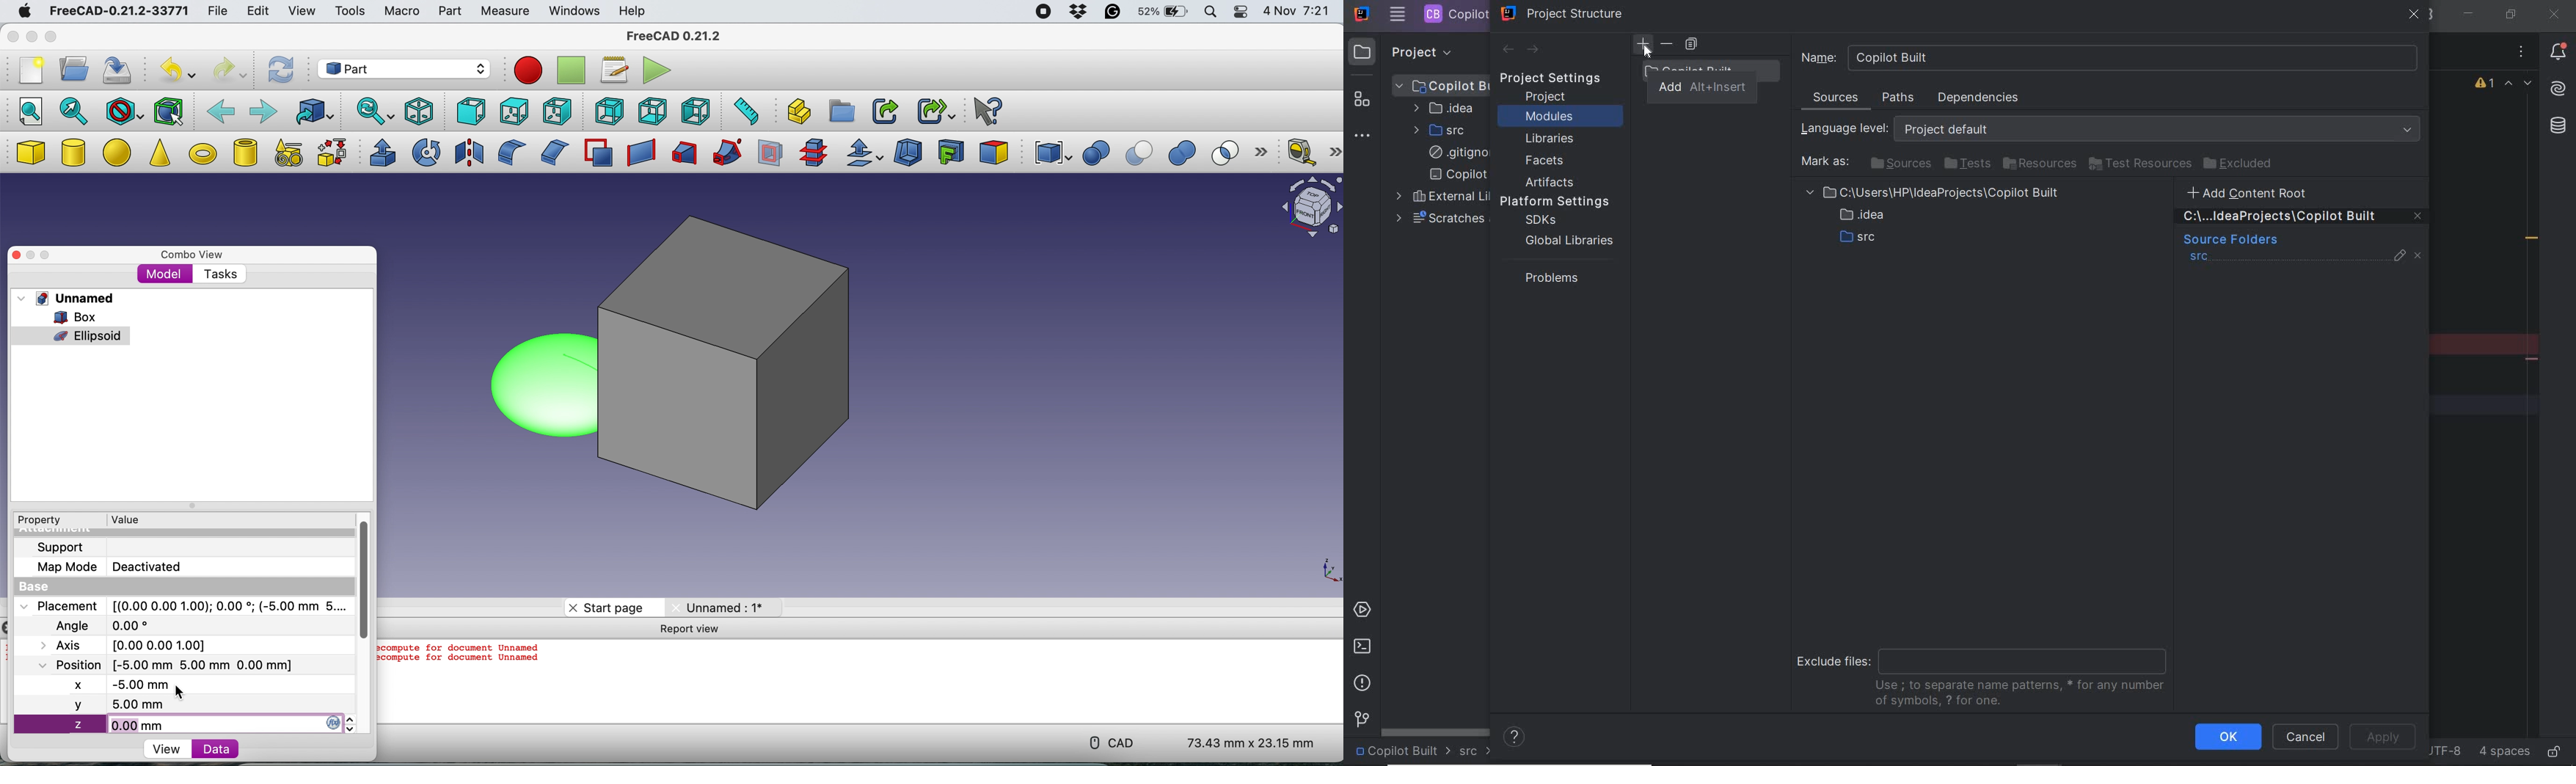 This screenshot has width=2576, height=784. Describe the element at coordinates (865, 154) in the screenshot. I see `offset` at that location.